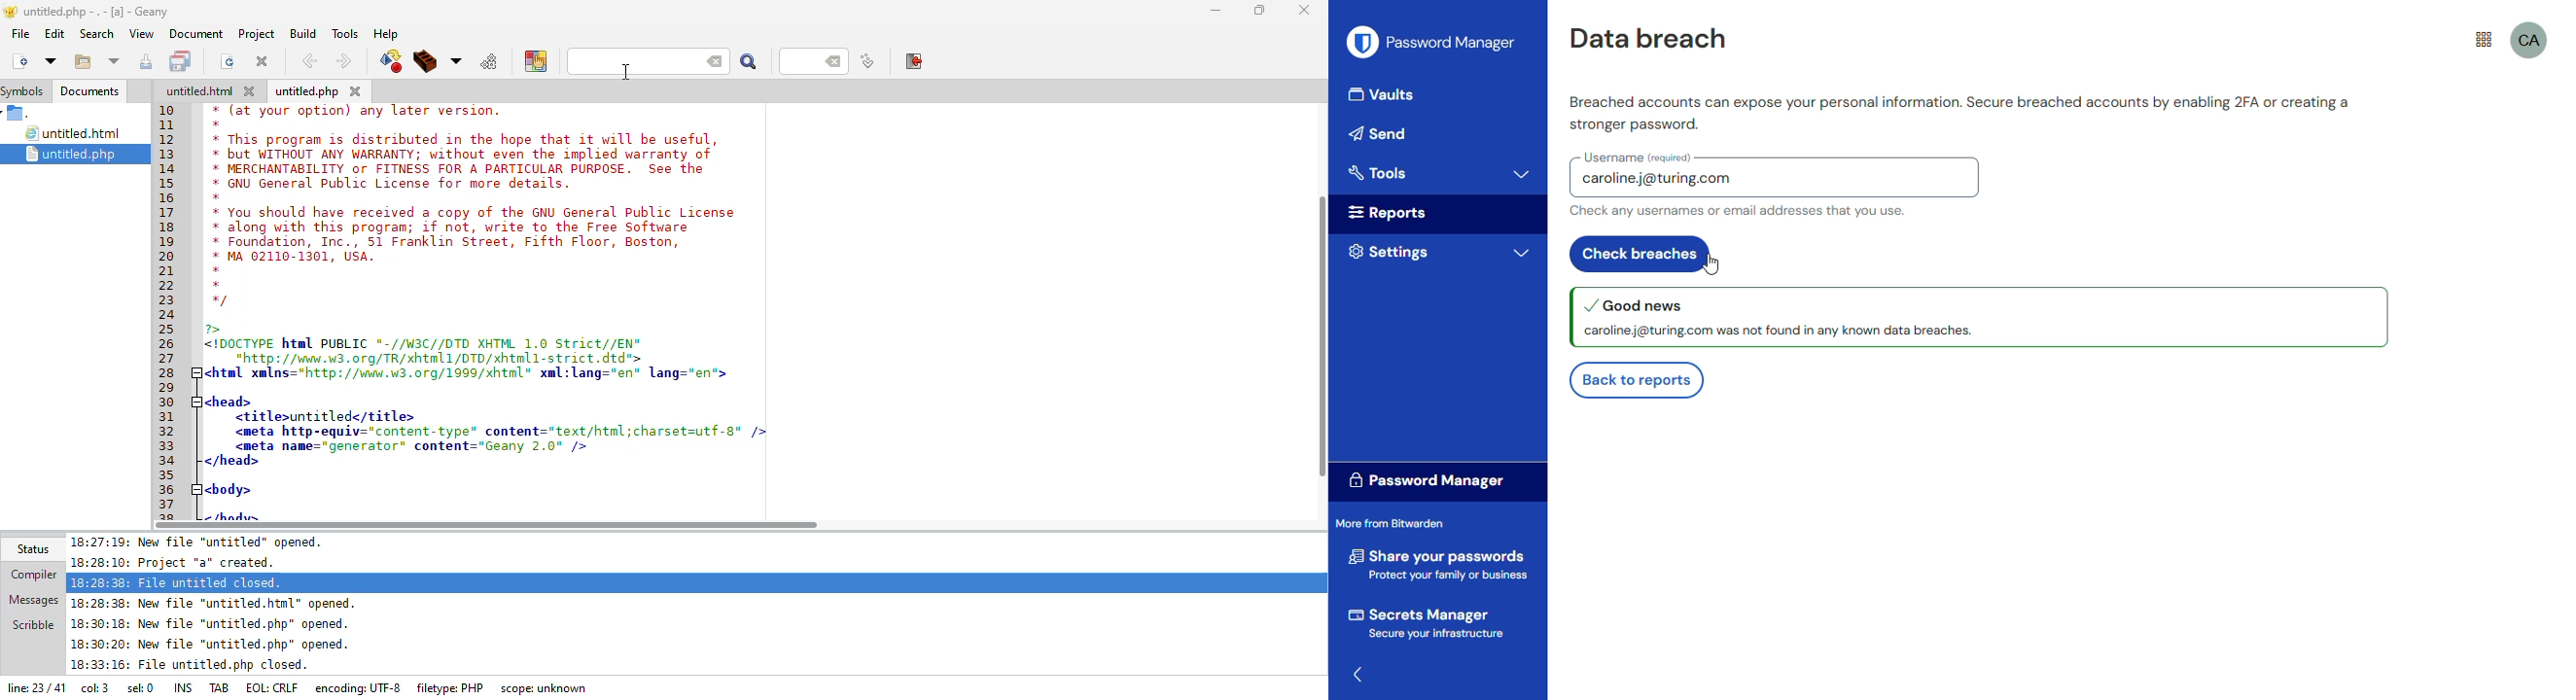  Describe the element at coordinates (1389, 251) in the screenshot. I see `setting` at that location.